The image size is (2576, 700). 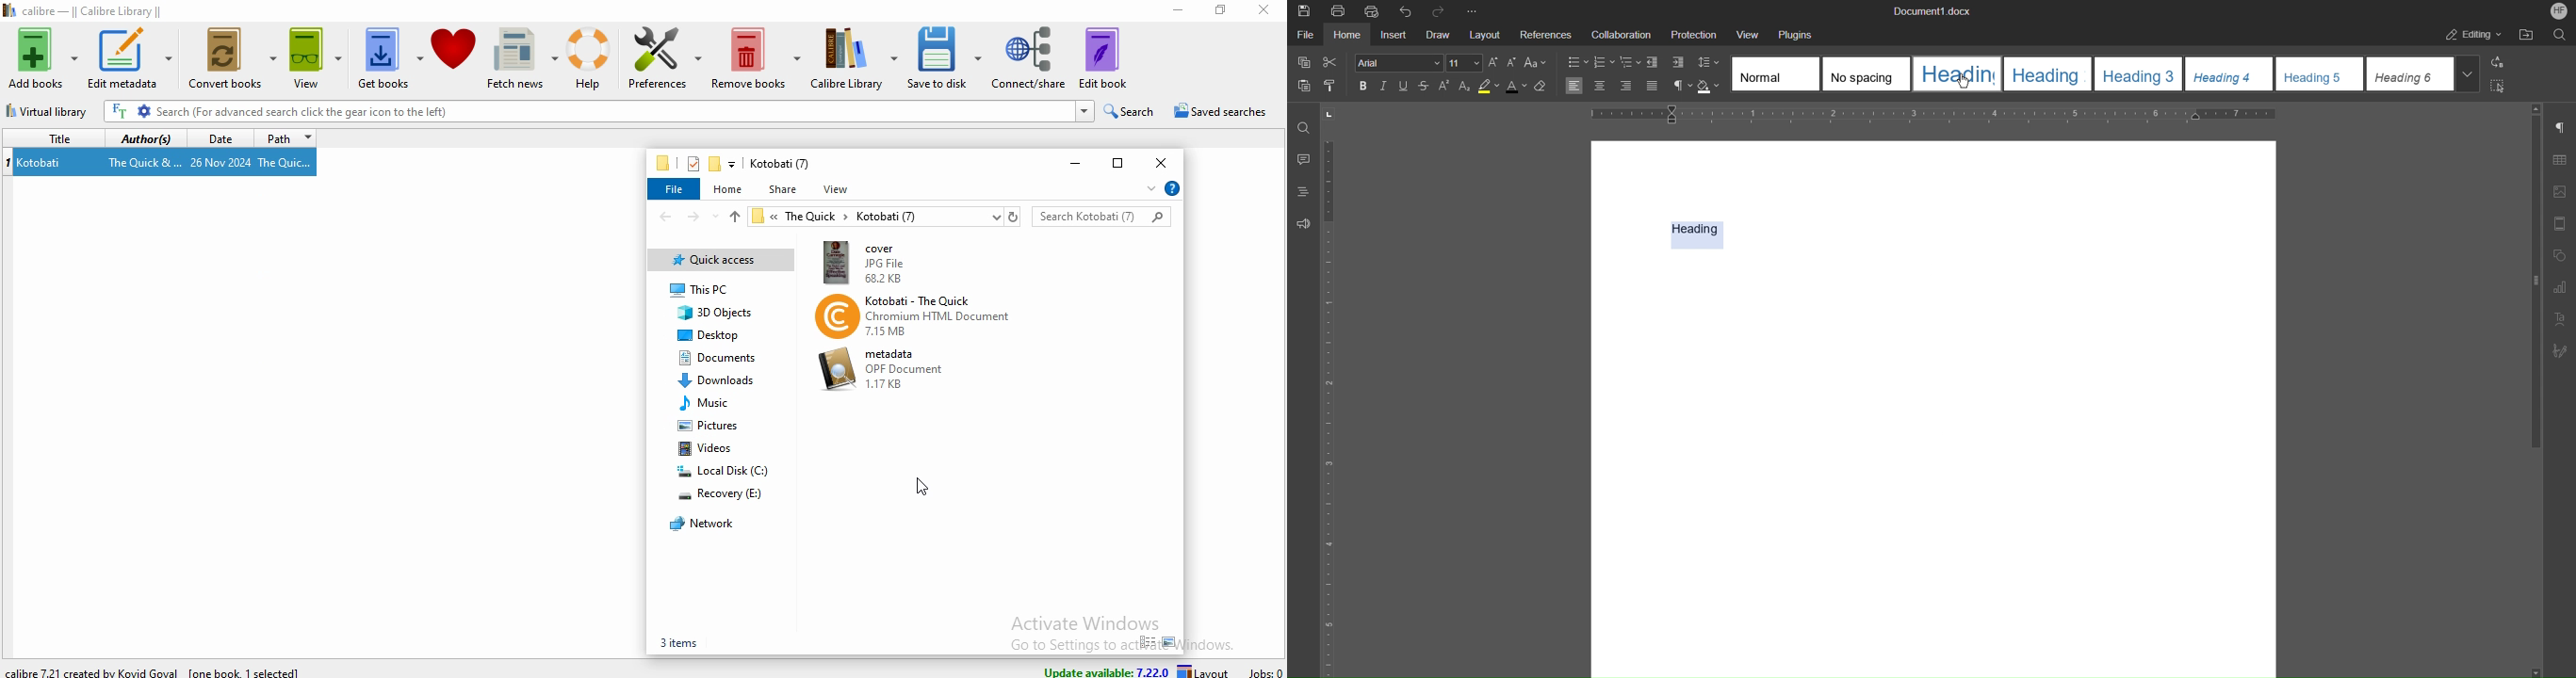 I want to click on donate to calibre, so click(x=453, y=57).